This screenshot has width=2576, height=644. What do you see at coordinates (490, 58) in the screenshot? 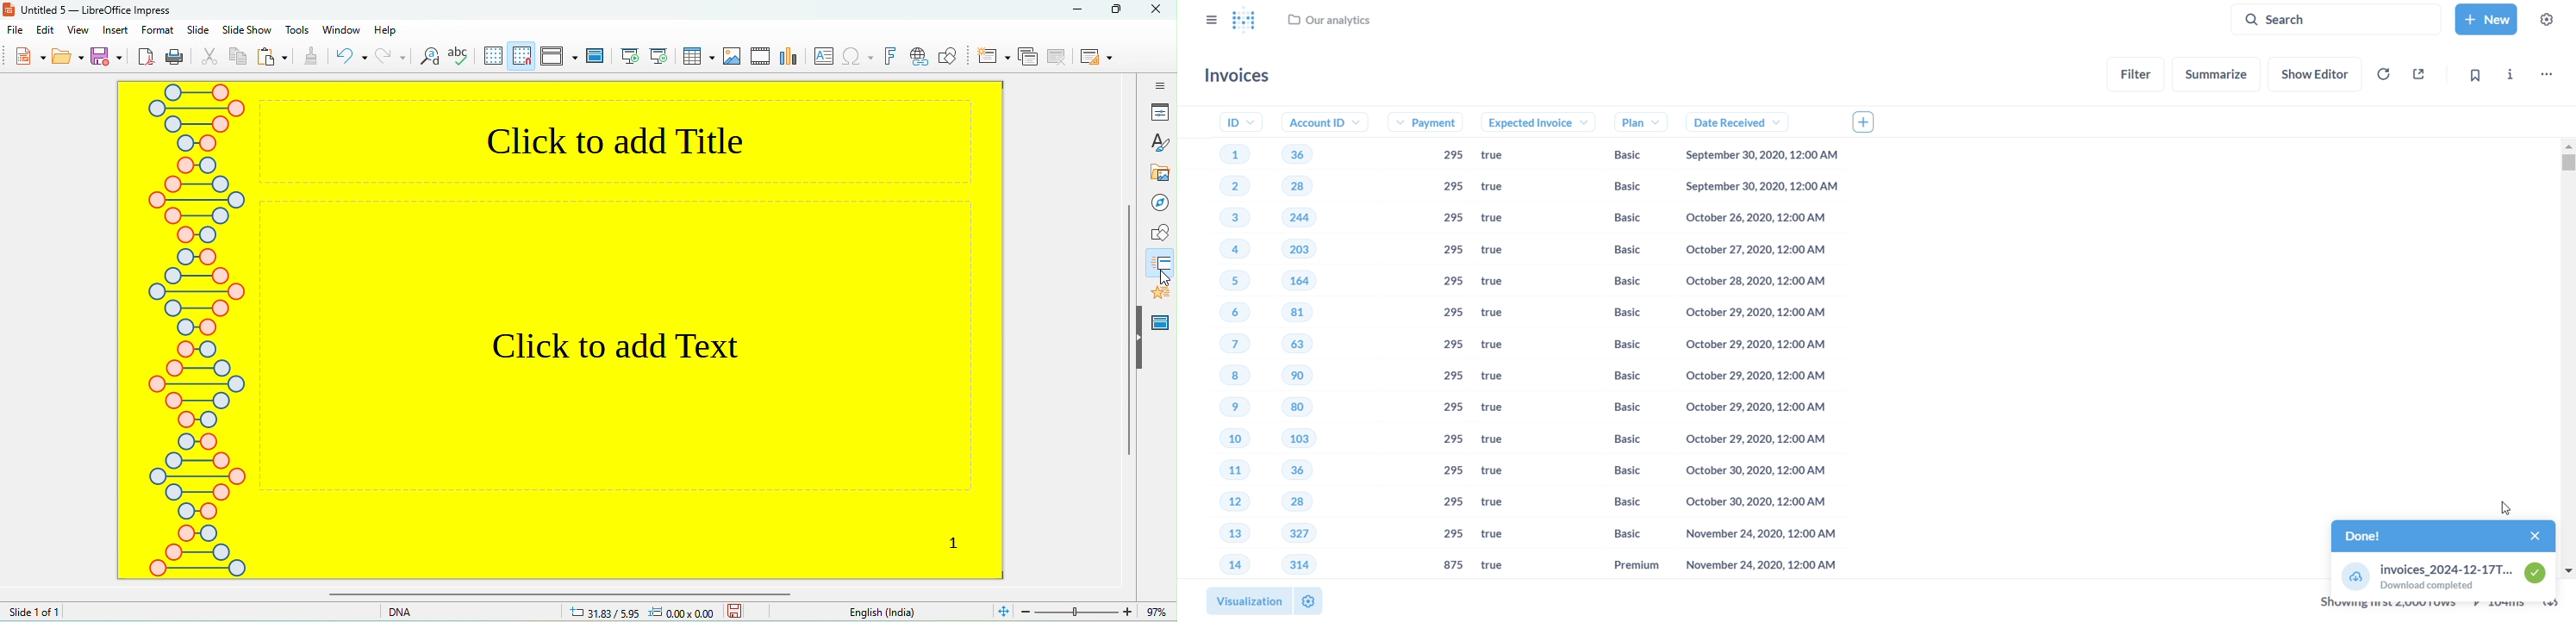
I see `display grid` at bounding box center [490, 58].